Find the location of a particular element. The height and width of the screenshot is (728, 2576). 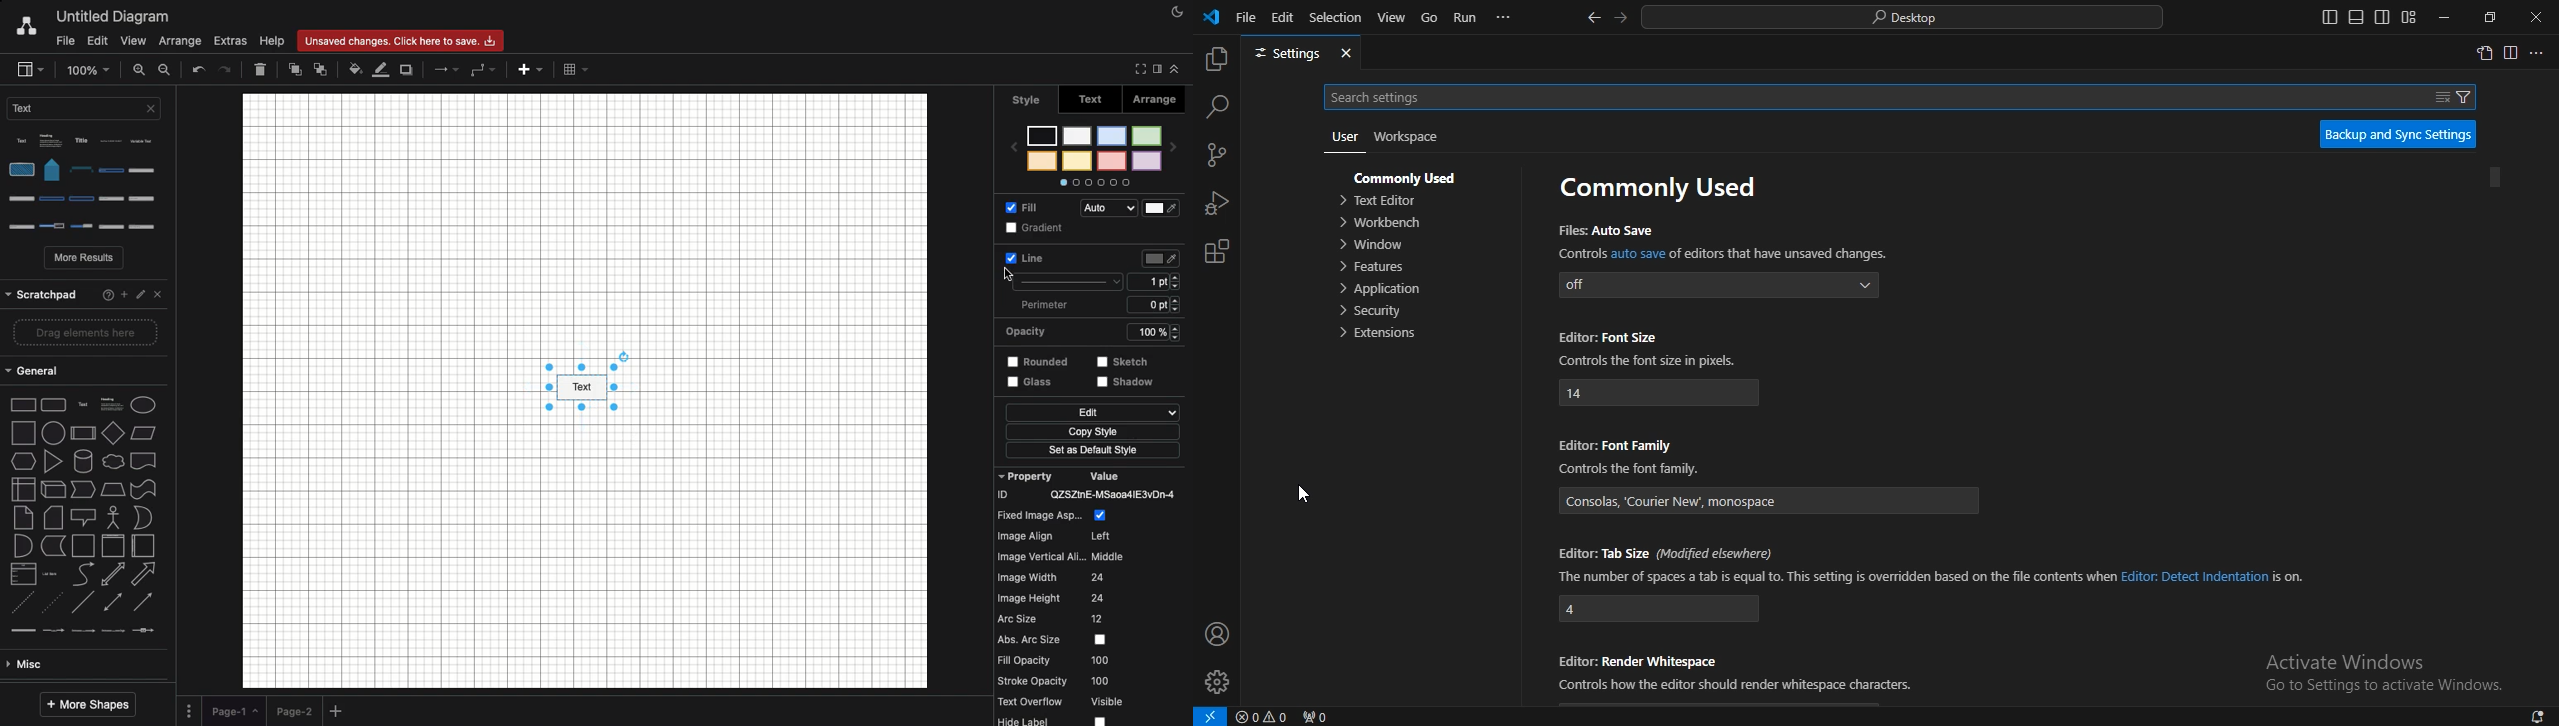

Canvas is located at coordinates (585, 391).